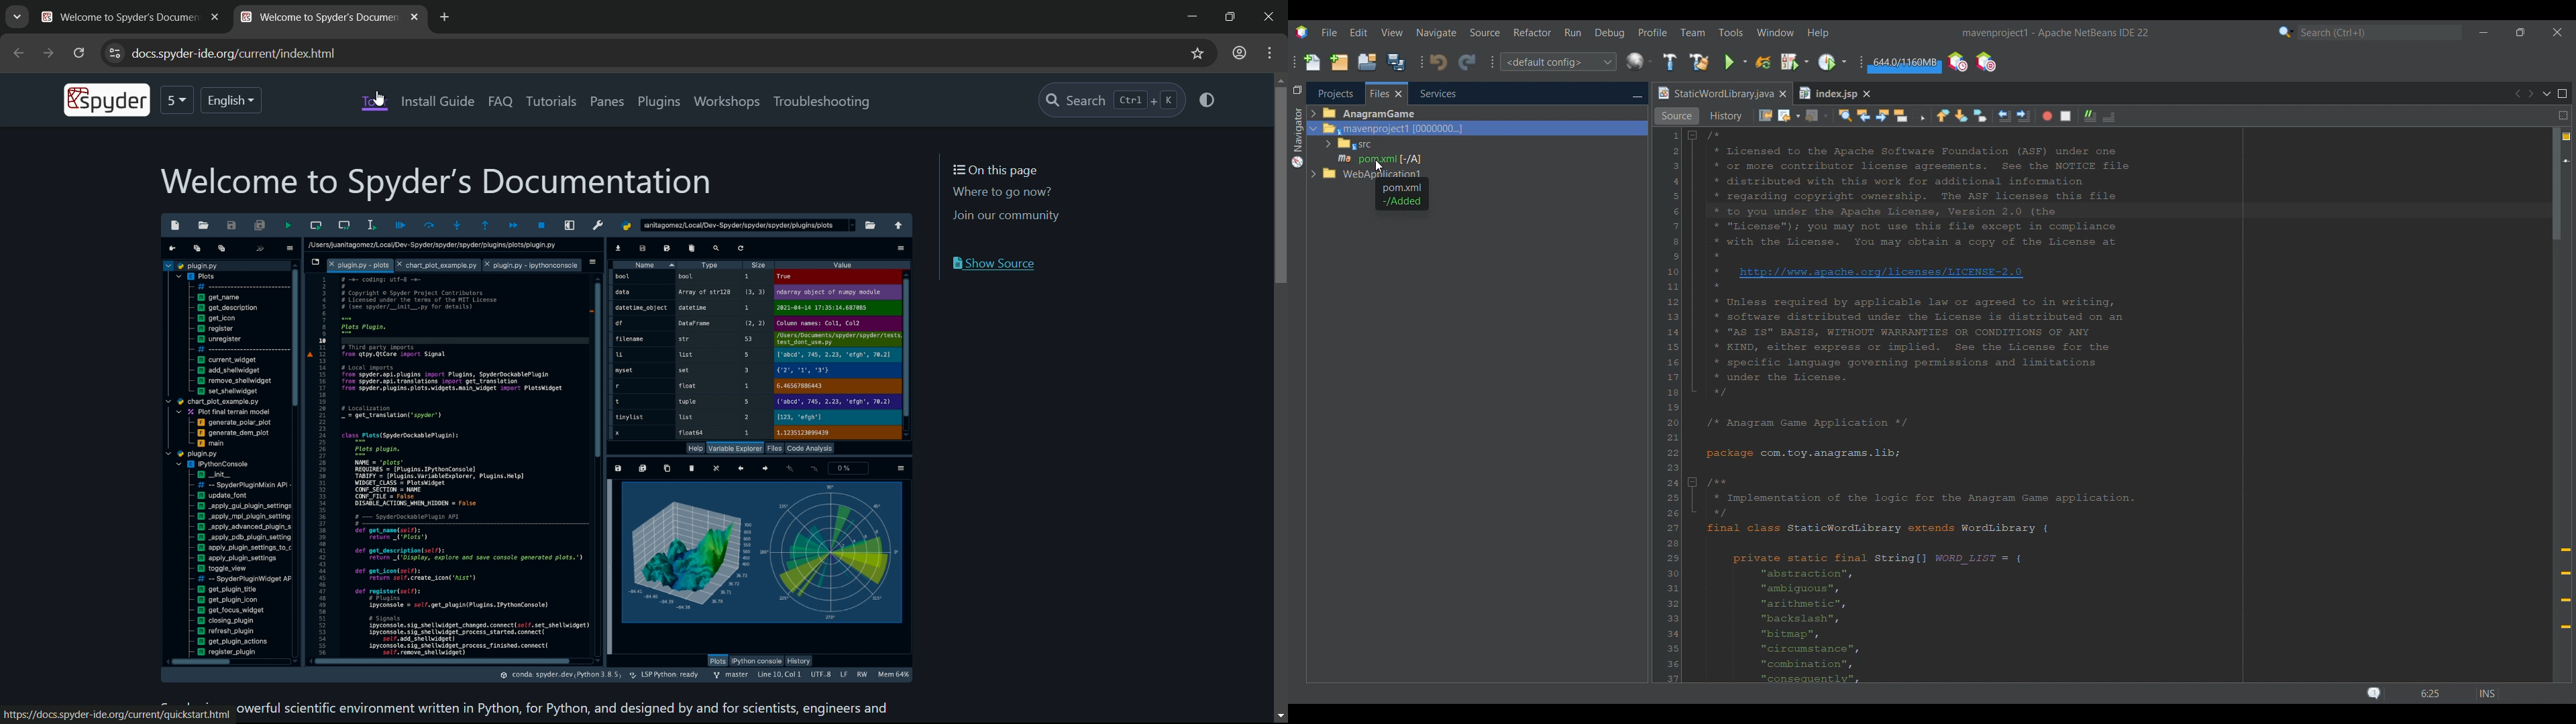 This screenshot has width=2576, height=728. Describe the element at coordinates (18, 54) in the screenshot. I see `back` at that location.